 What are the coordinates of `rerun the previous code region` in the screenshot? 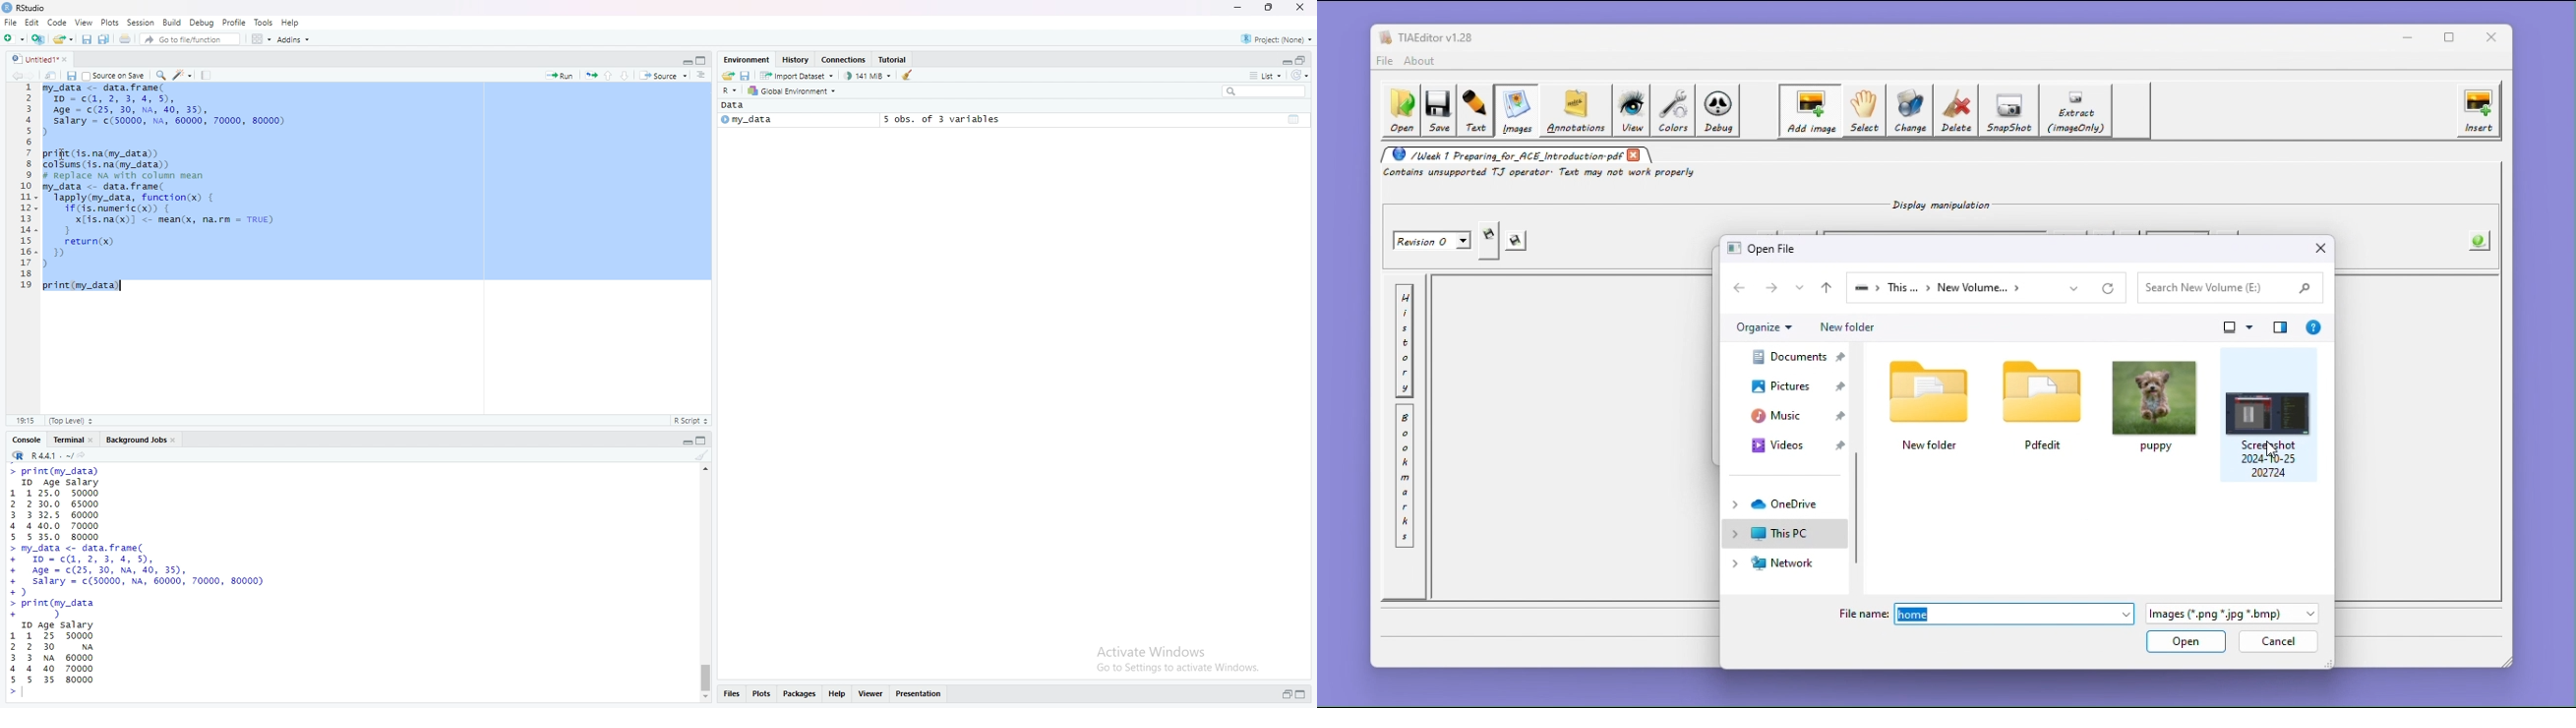 It's located at (591, 75).